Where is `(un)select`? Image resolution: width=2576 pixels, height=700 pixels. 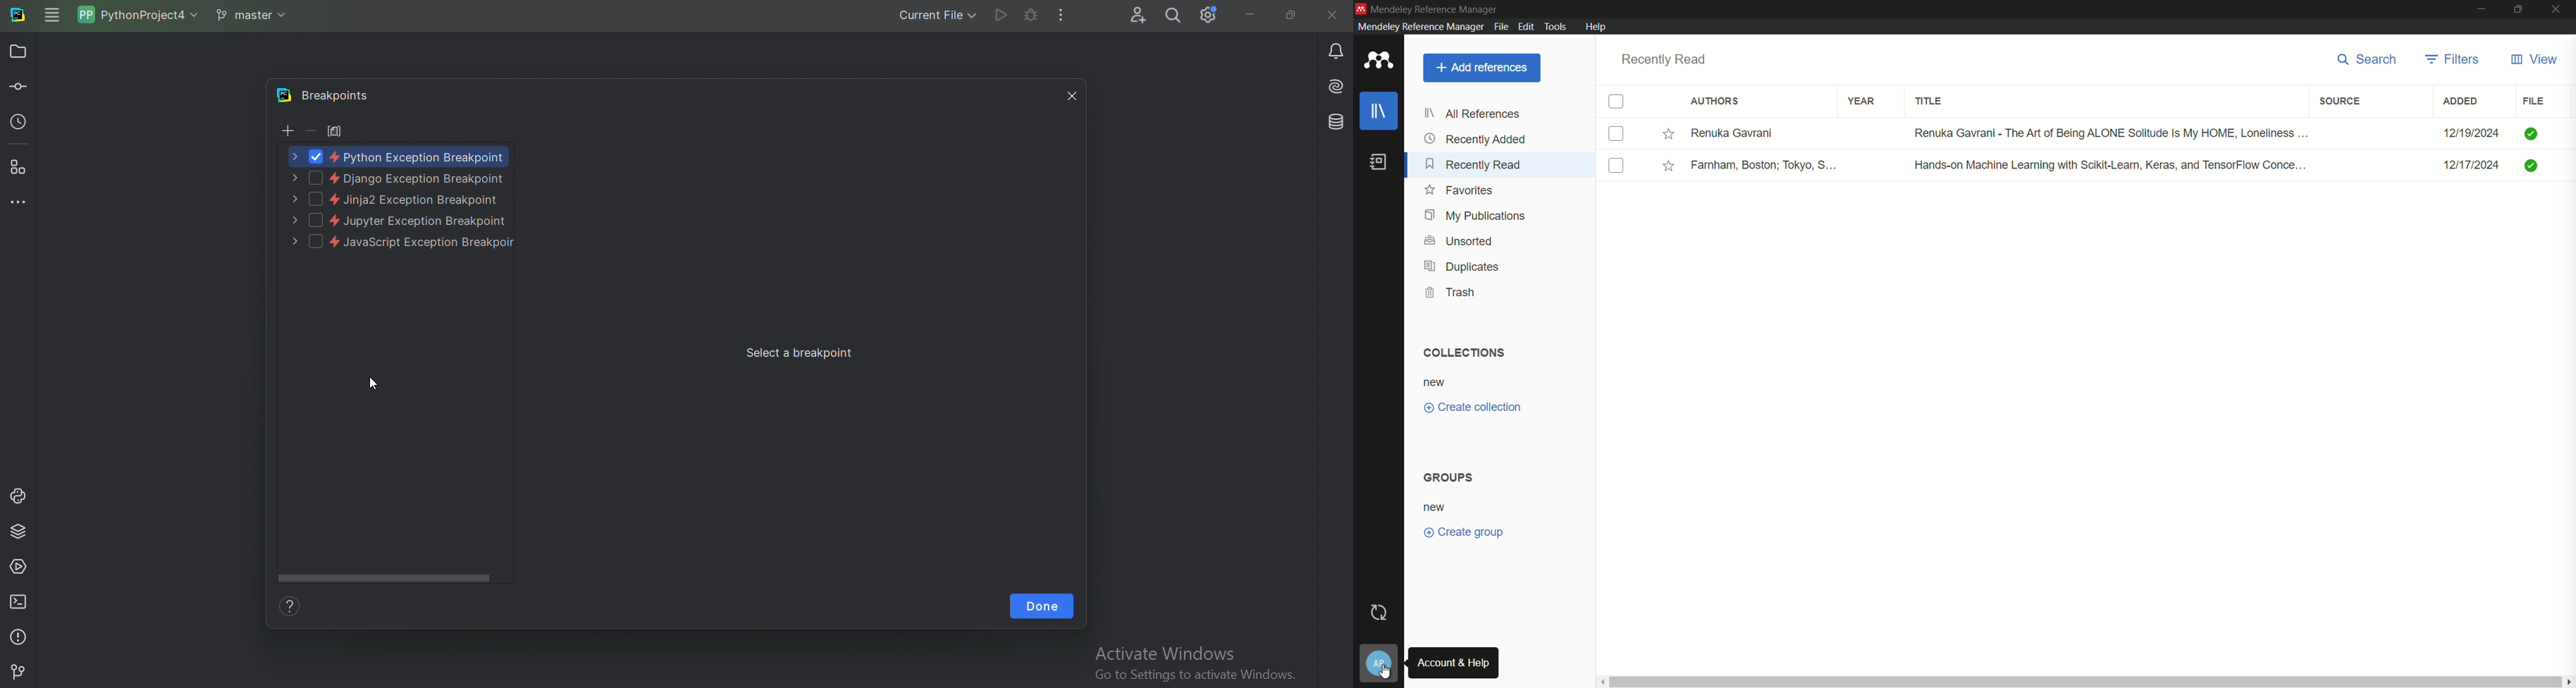
(un)select is located at coordinates (1615, 164).